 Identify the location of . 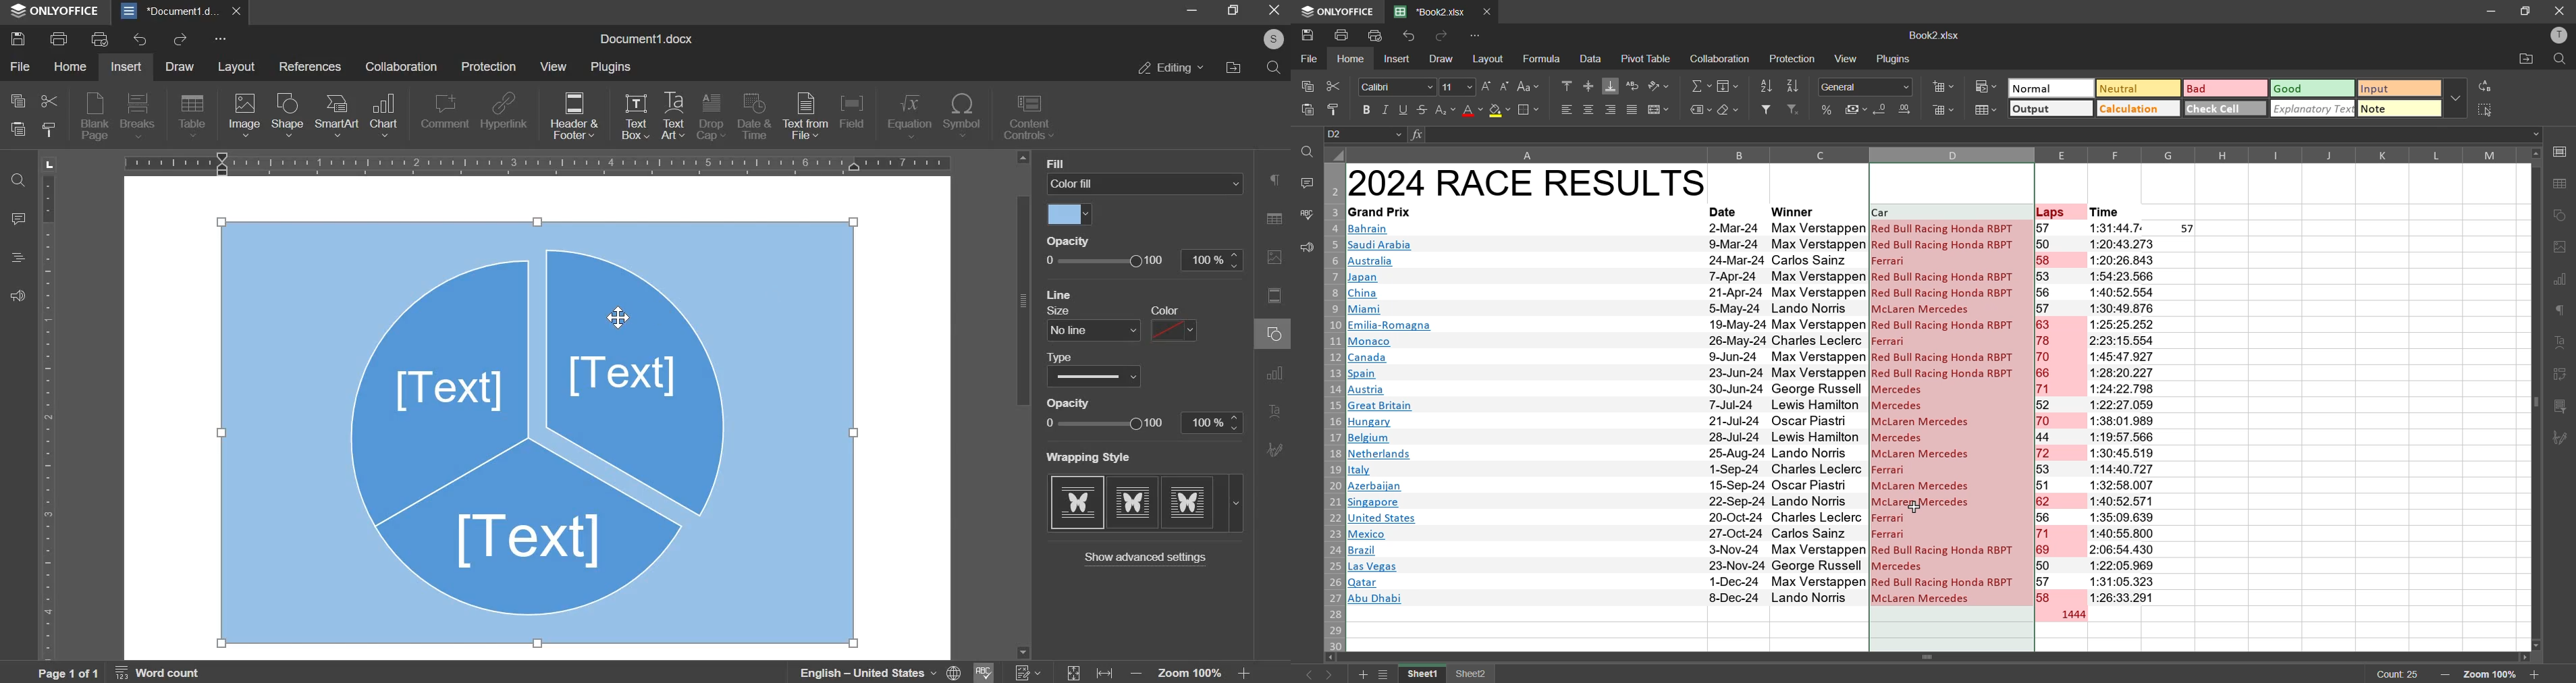
(1077, 402).